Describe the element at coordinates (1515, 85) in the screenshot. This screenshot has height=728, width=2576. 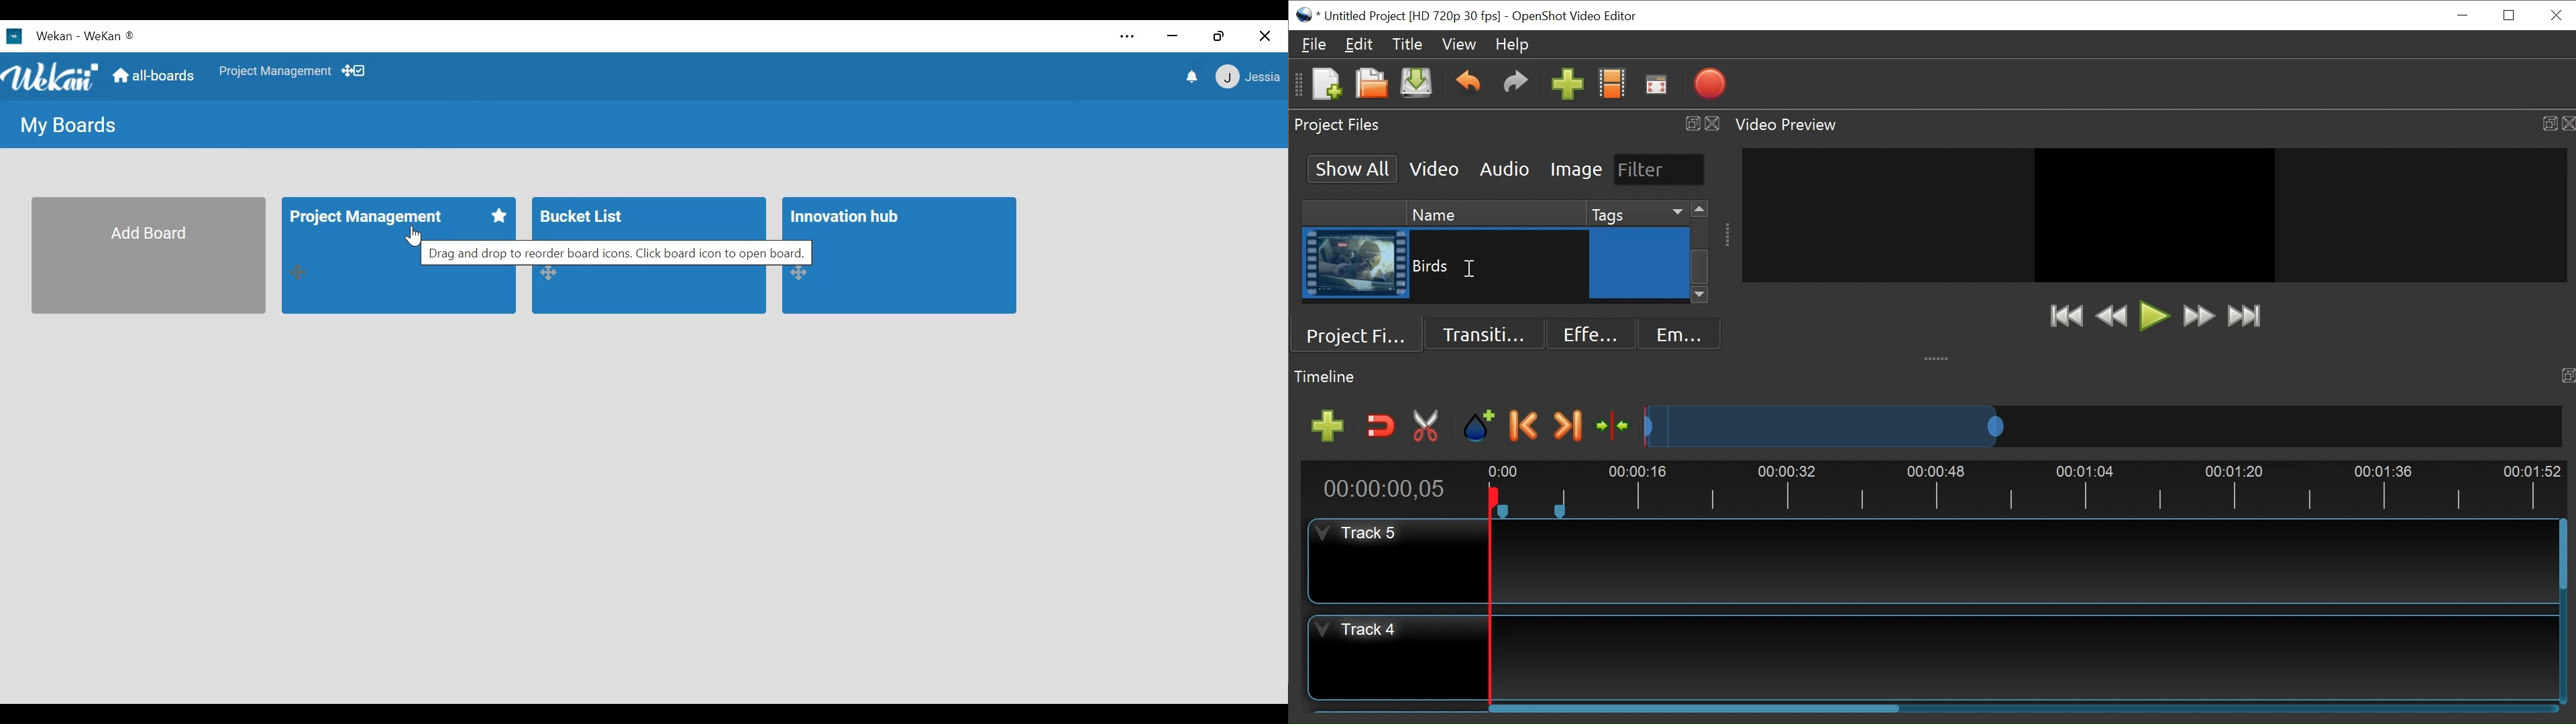
I see `Redo` at that location.